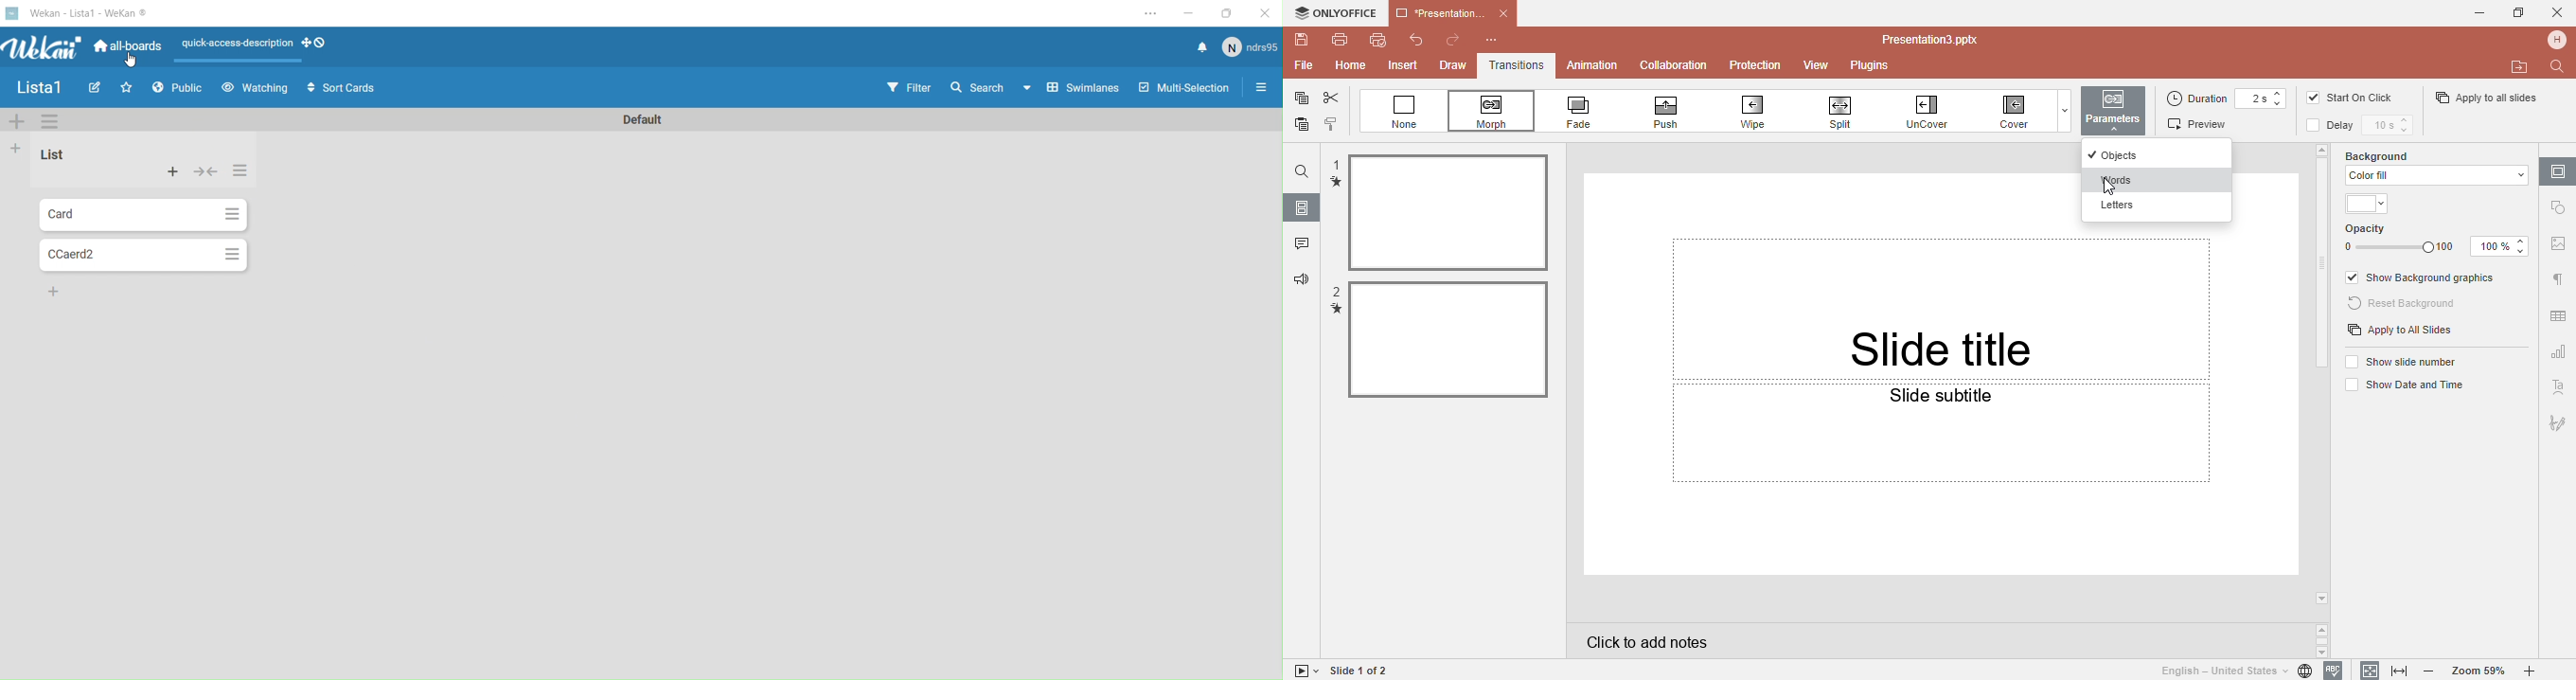  I want to click on Find, so click(1301, 171).